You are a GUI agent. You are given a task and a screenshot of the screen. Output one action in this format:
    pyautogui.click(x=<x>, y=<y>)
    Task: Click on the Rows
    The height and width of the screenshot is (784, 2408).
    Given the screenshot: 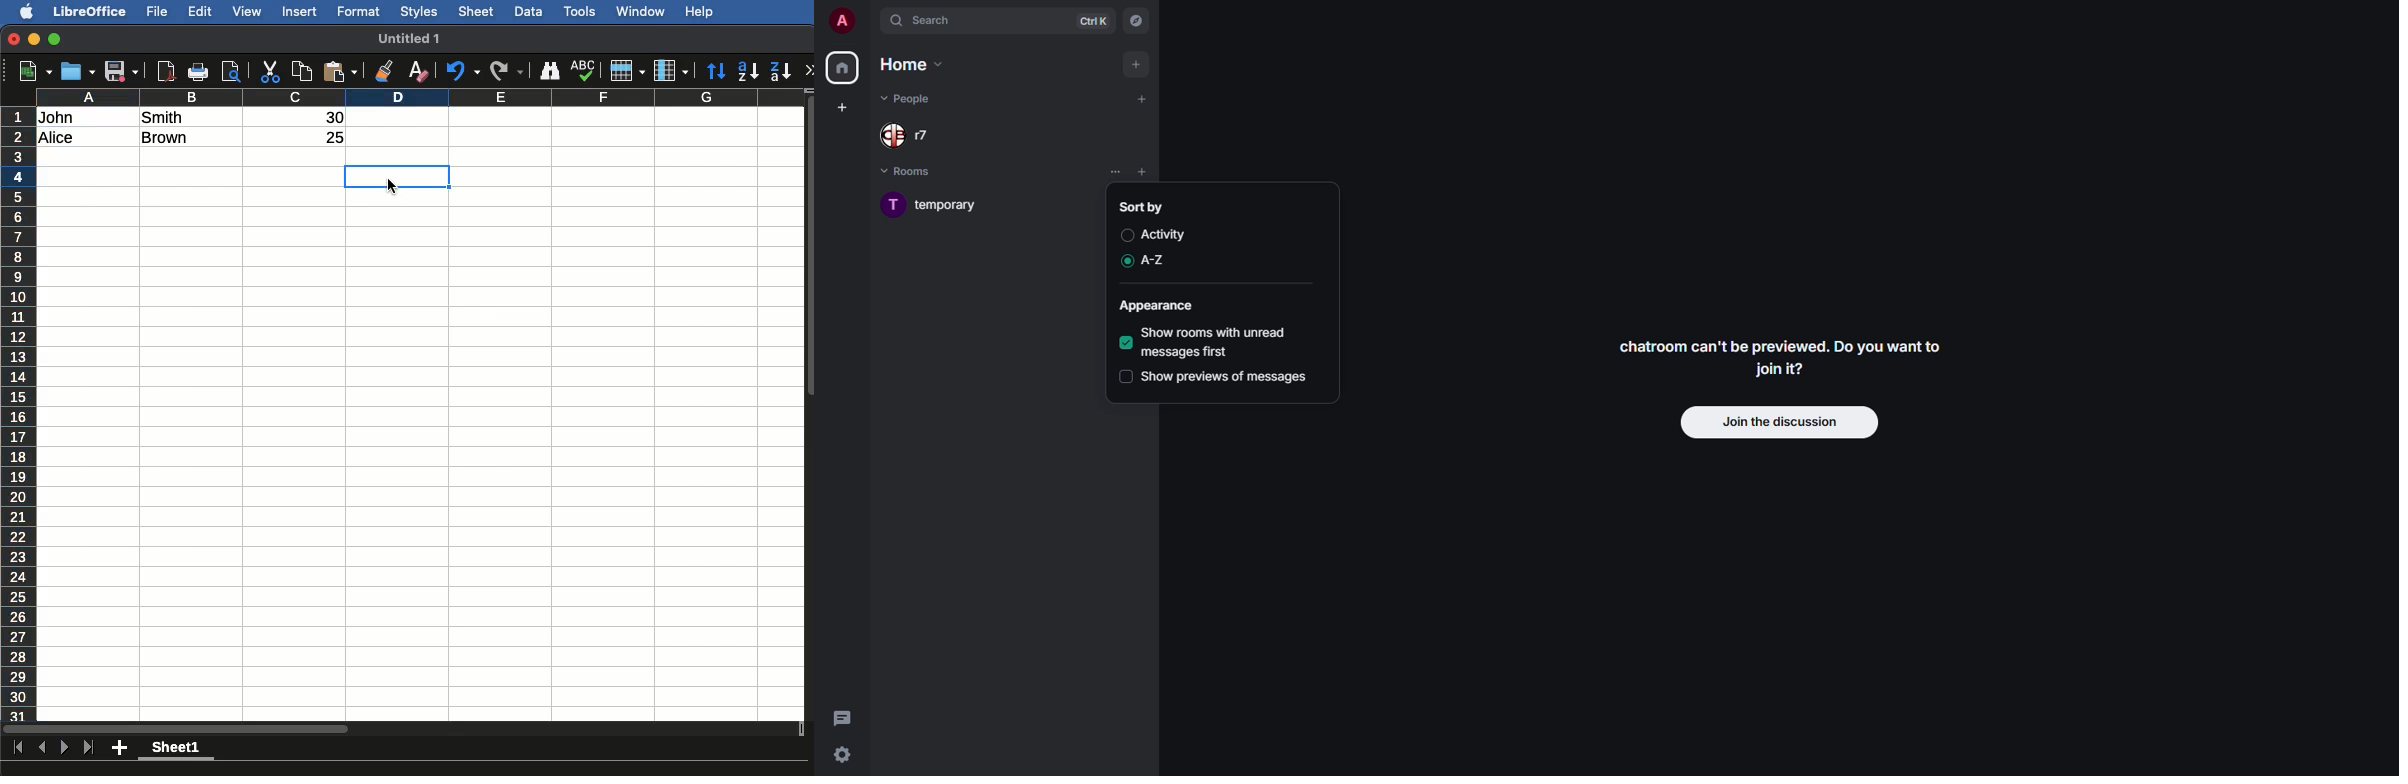 What is the action you would take?
    pyautogui.click(x=628, y=69)
    